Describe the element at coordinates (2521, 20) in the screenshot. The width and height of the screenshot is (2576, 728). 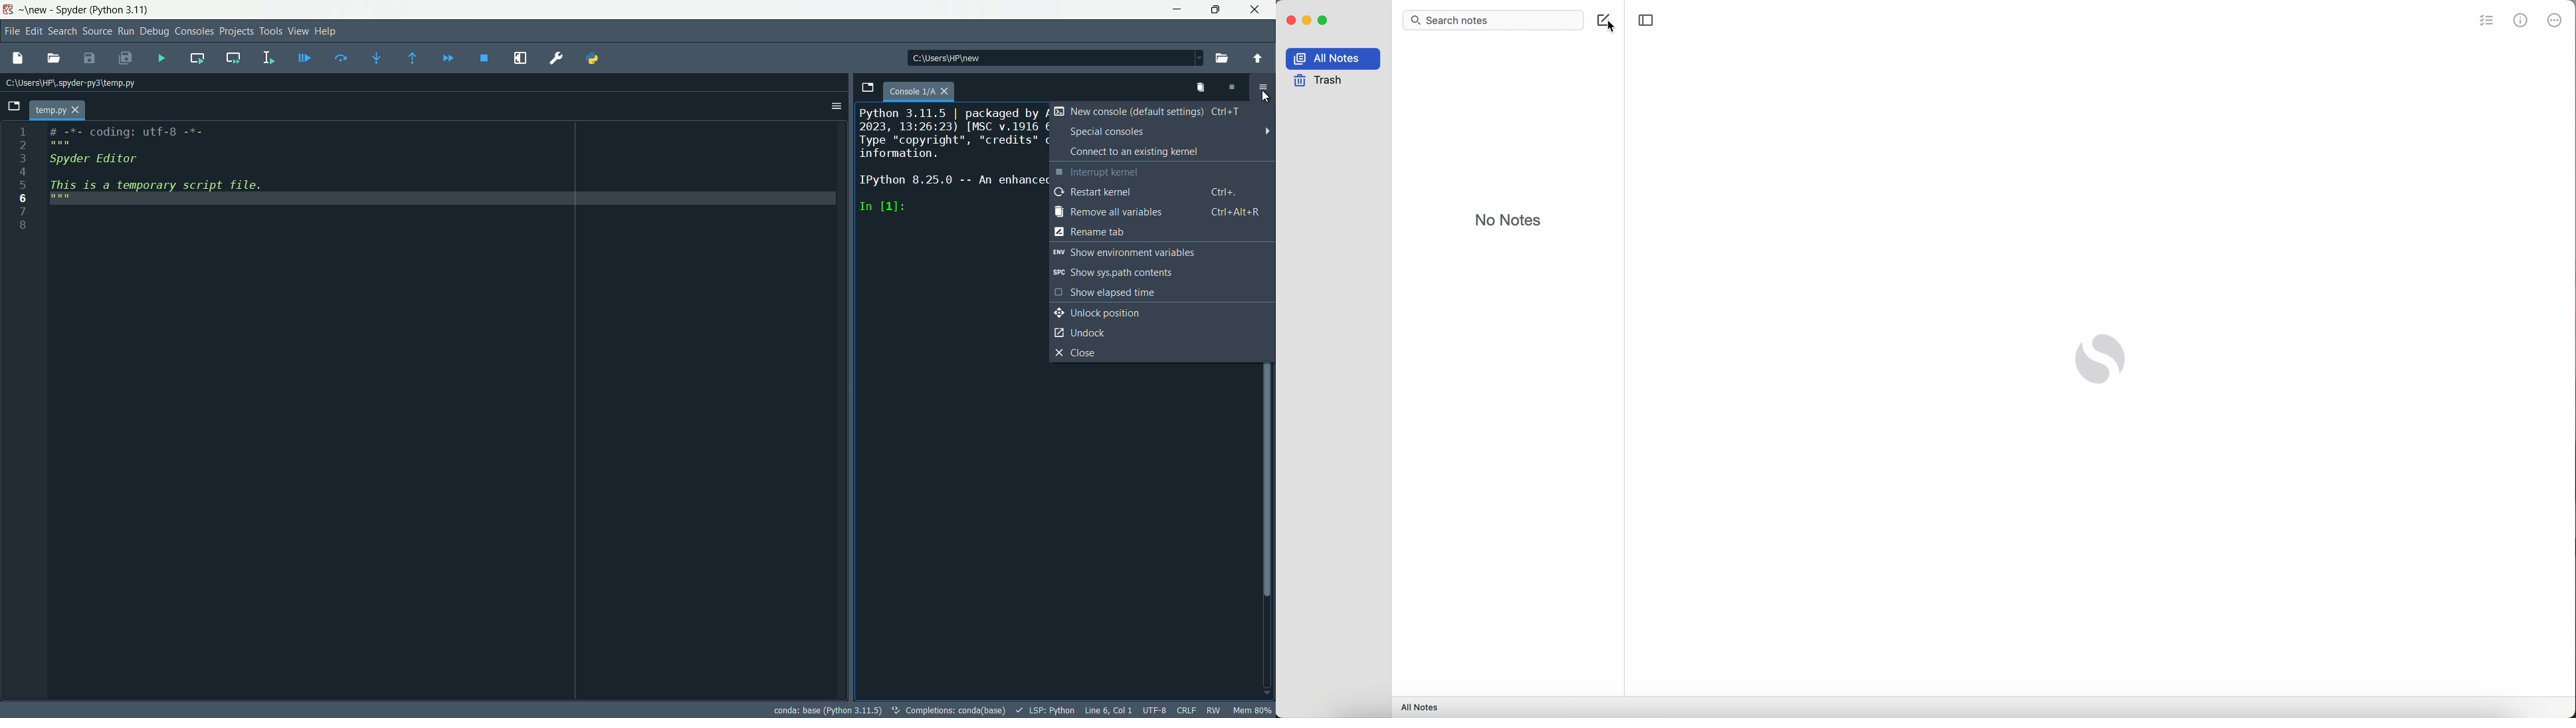
I see `metrics` at that location.